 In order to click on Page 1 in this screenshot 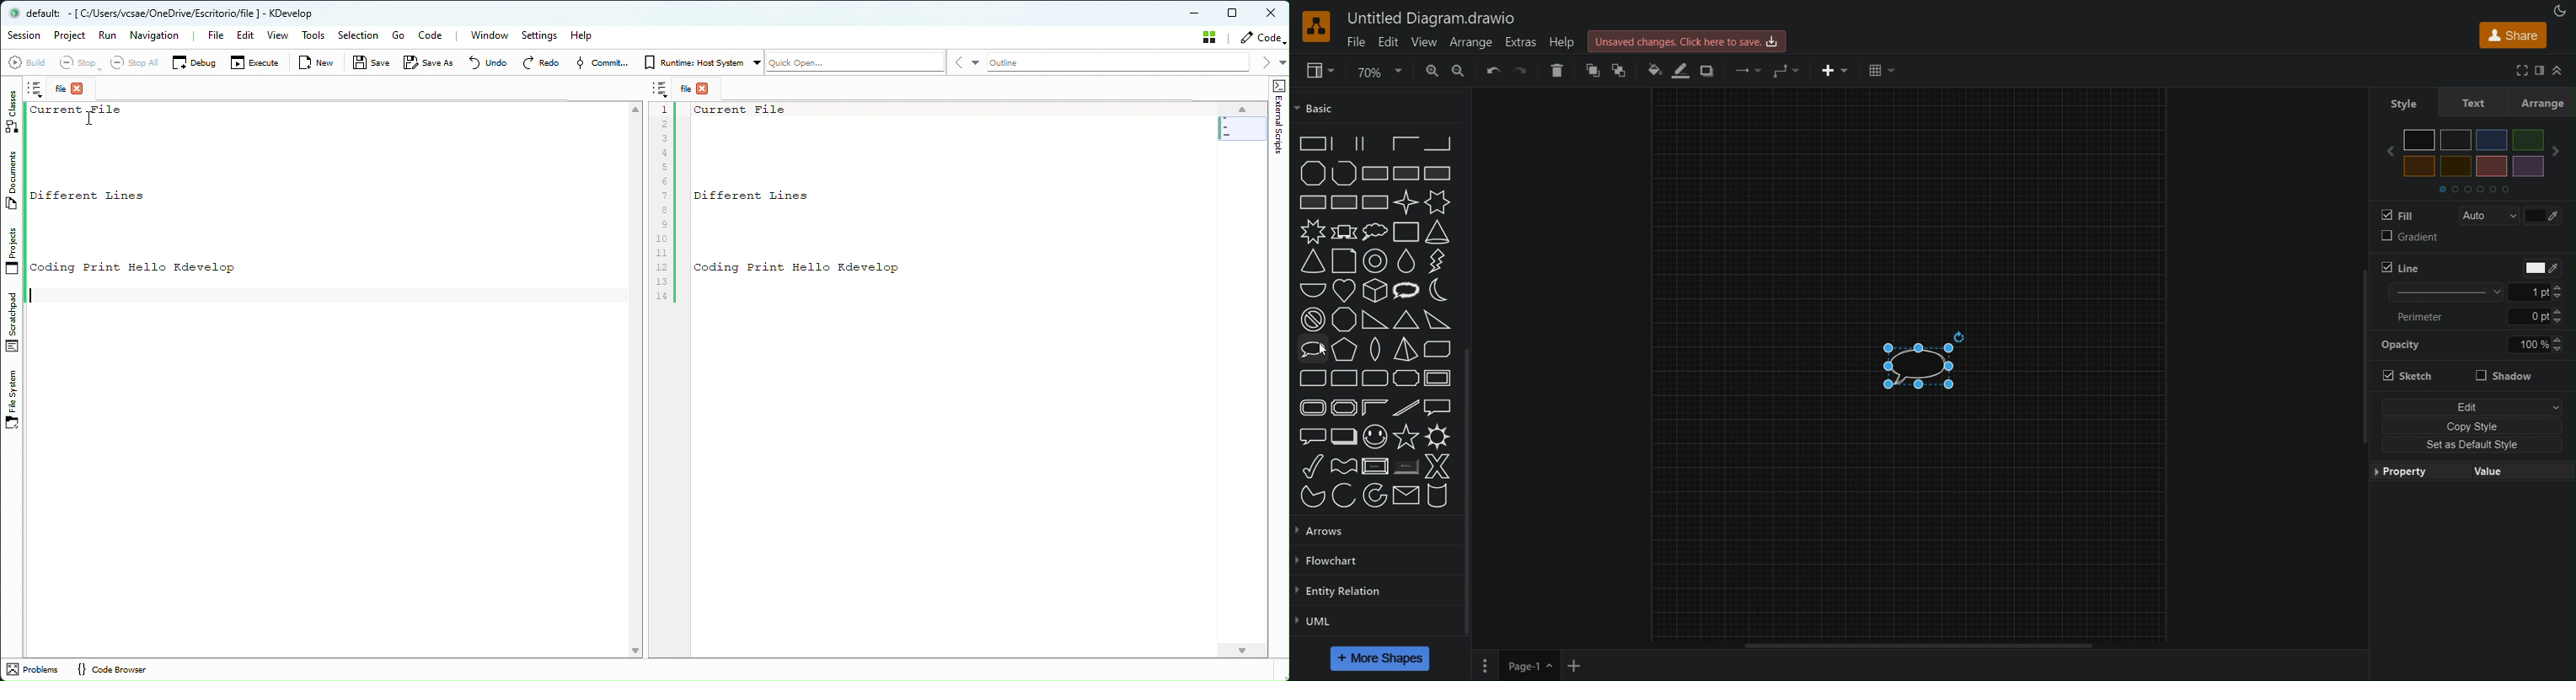, I will do `click(1533, 664)`.